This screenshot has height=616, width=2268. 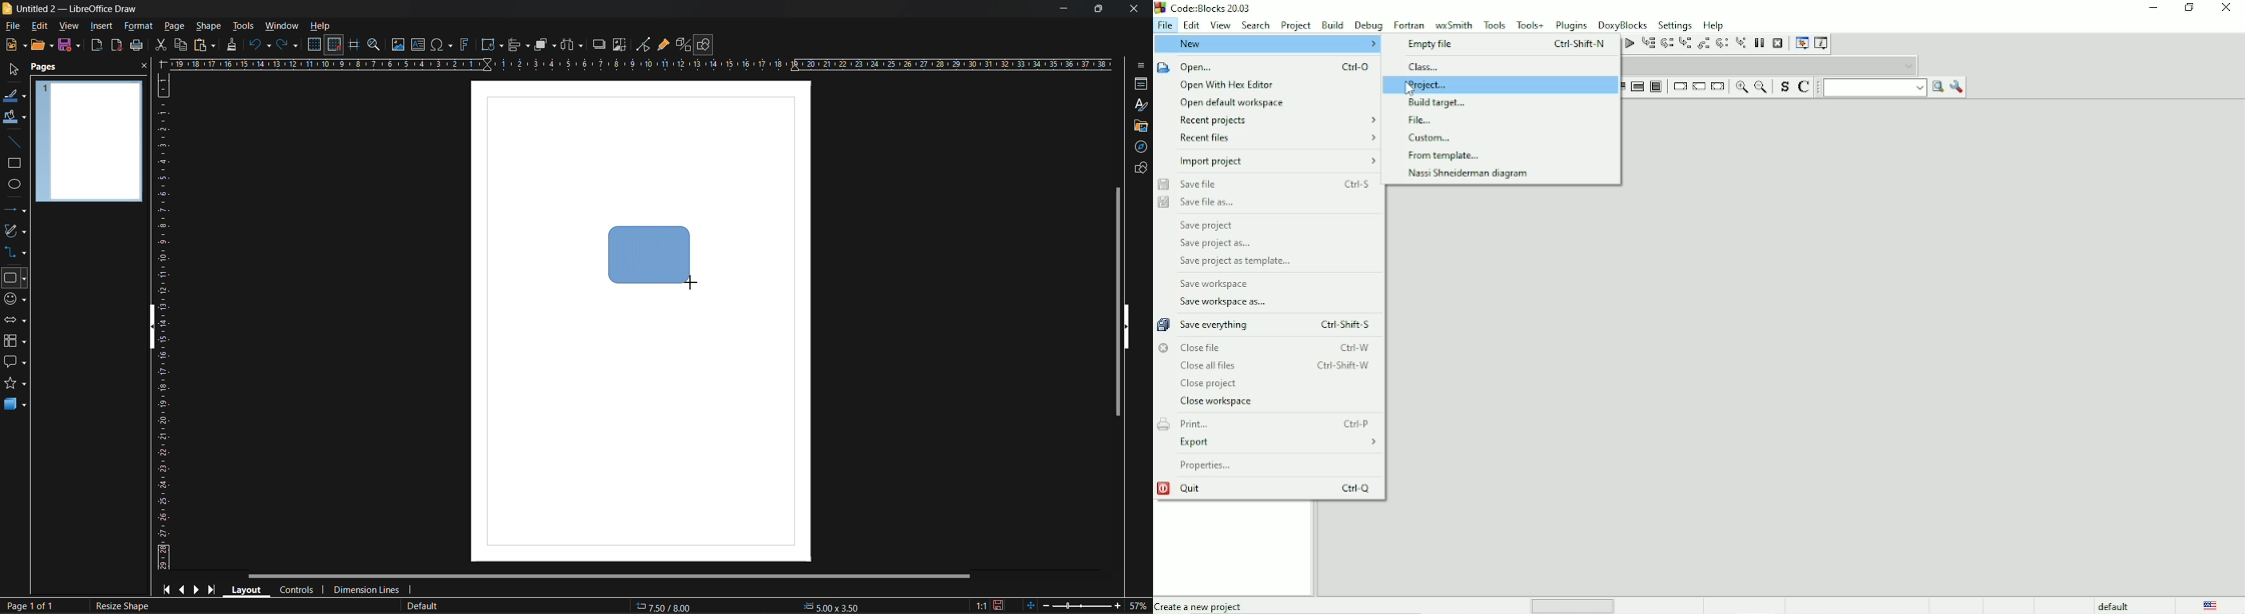 I want to click on insert line, so click(x=18, y=144).